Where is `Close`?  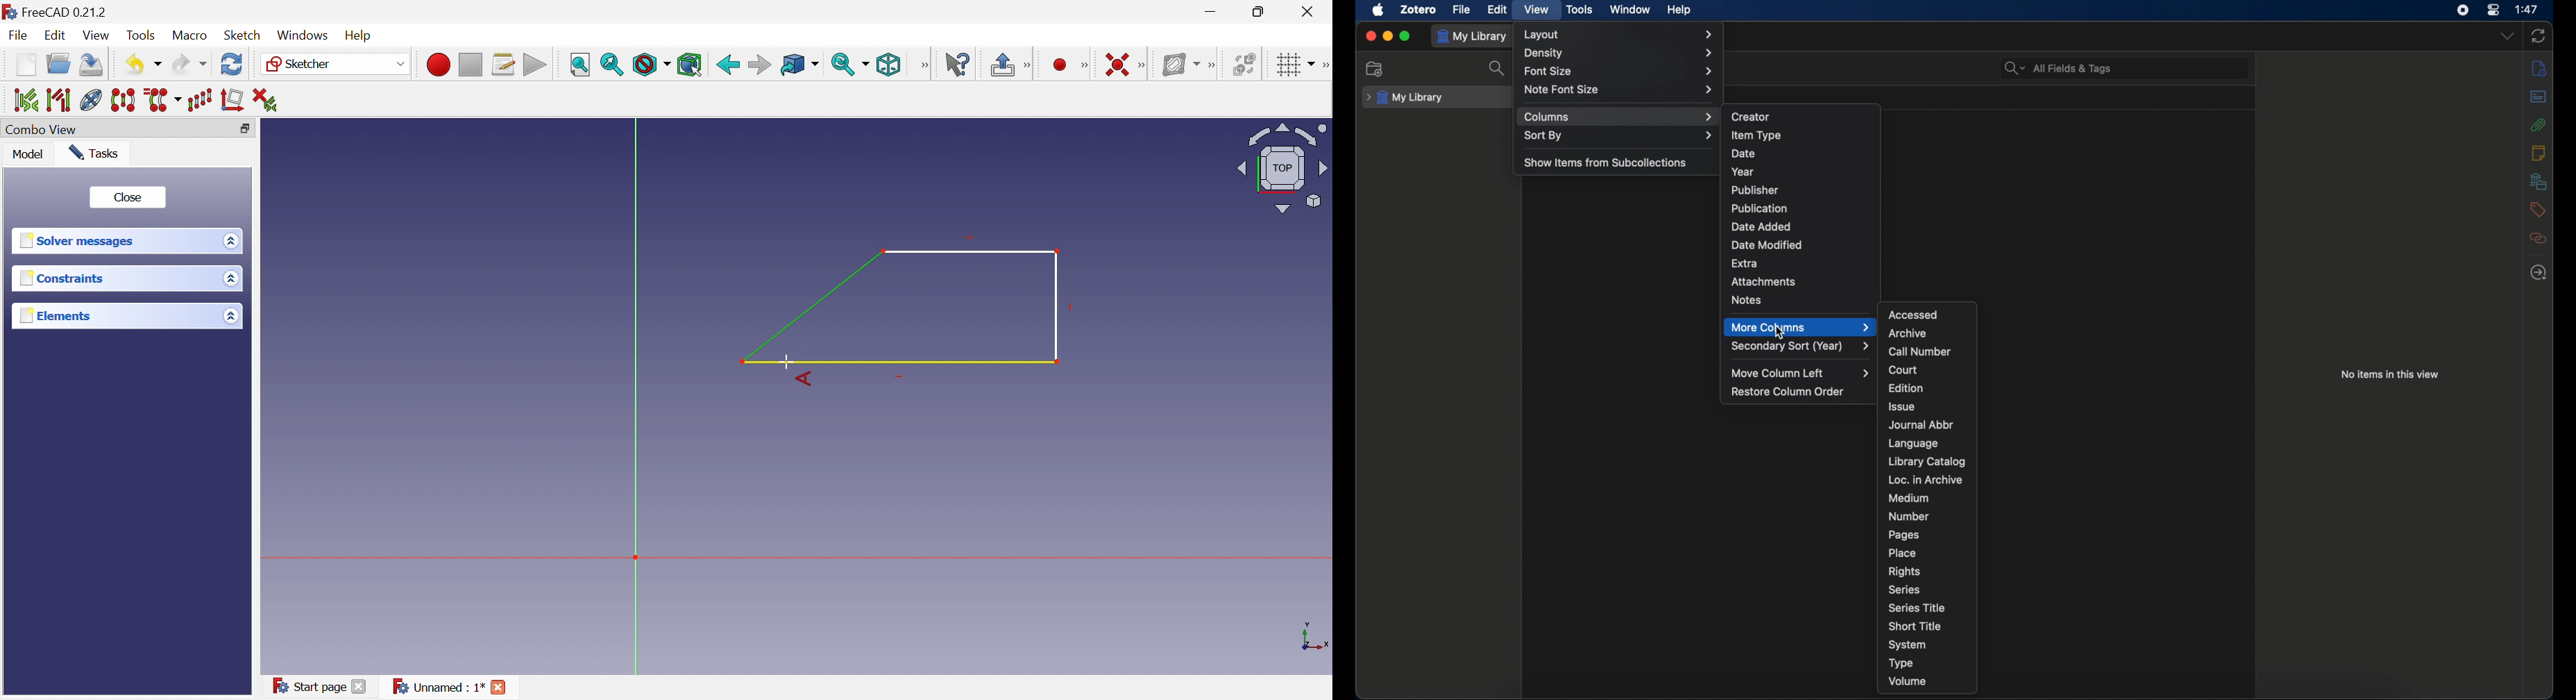 Close is located at coordinates (1310, 12).